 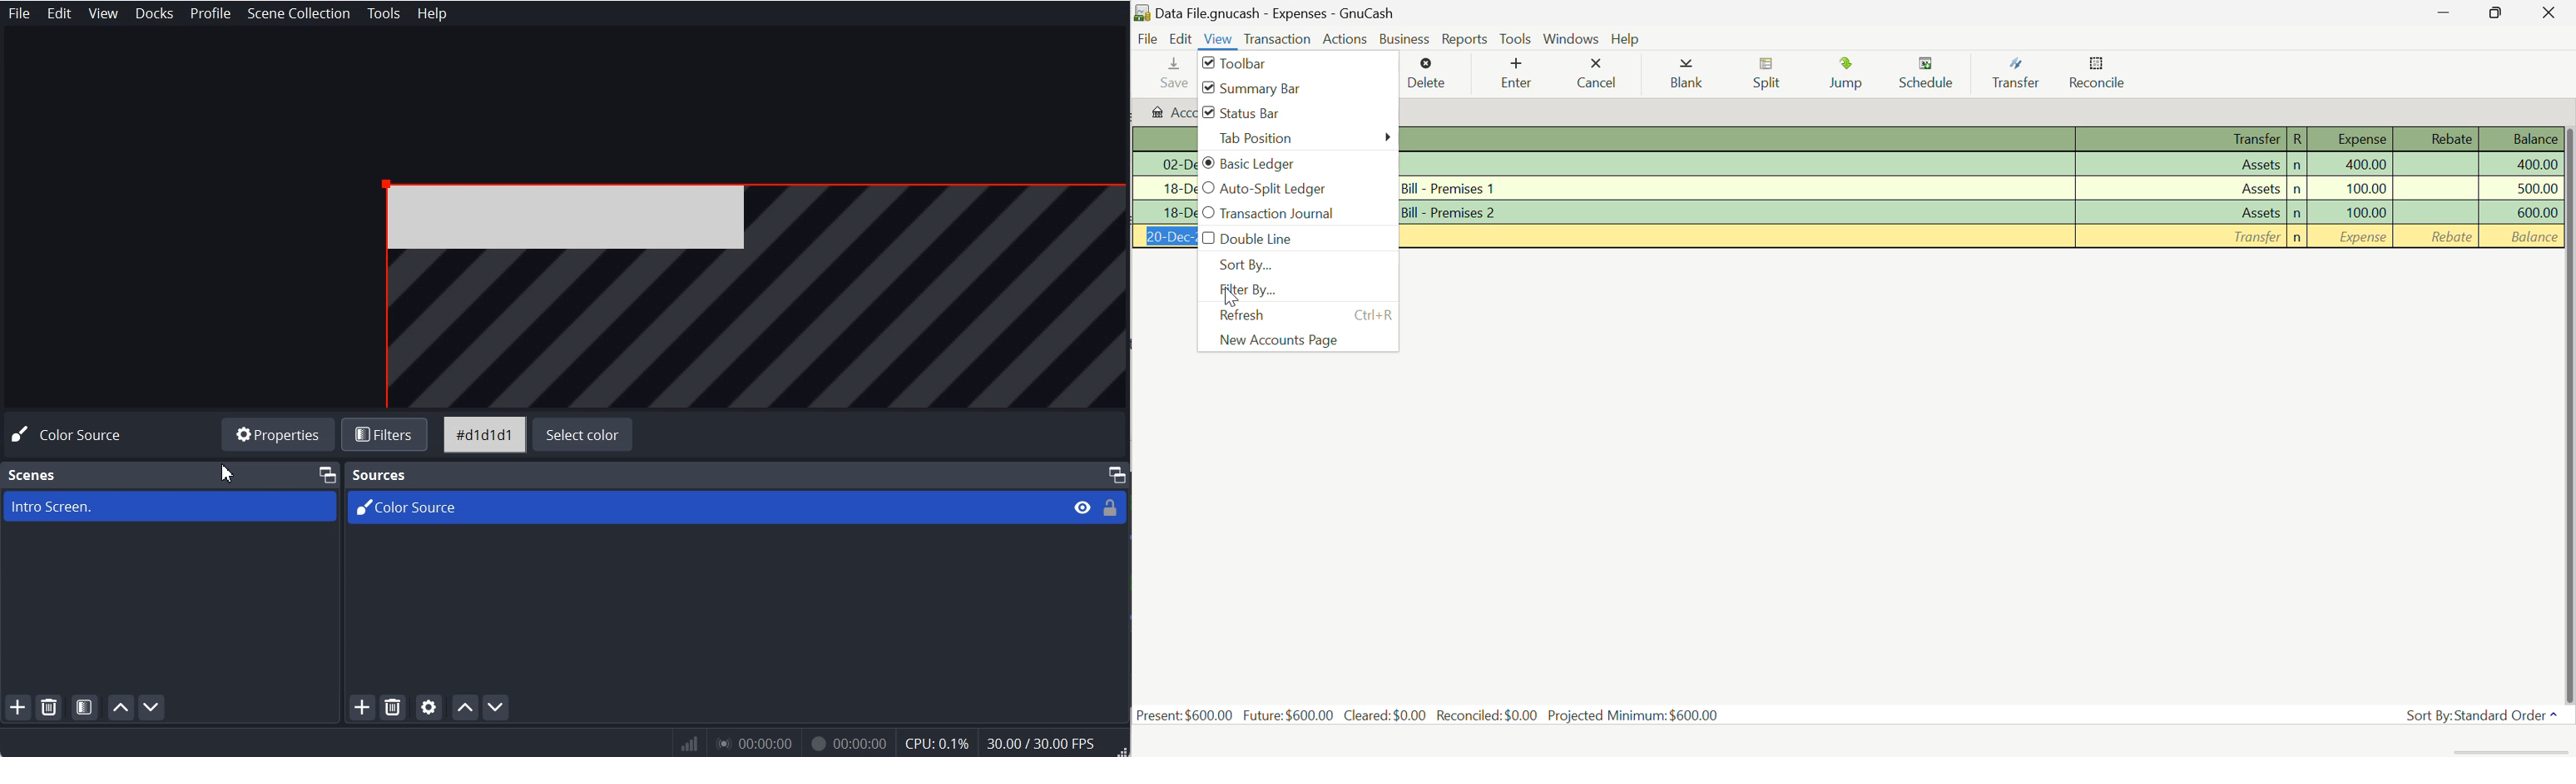 I want to click on Description, so click(x=1736, y=236).